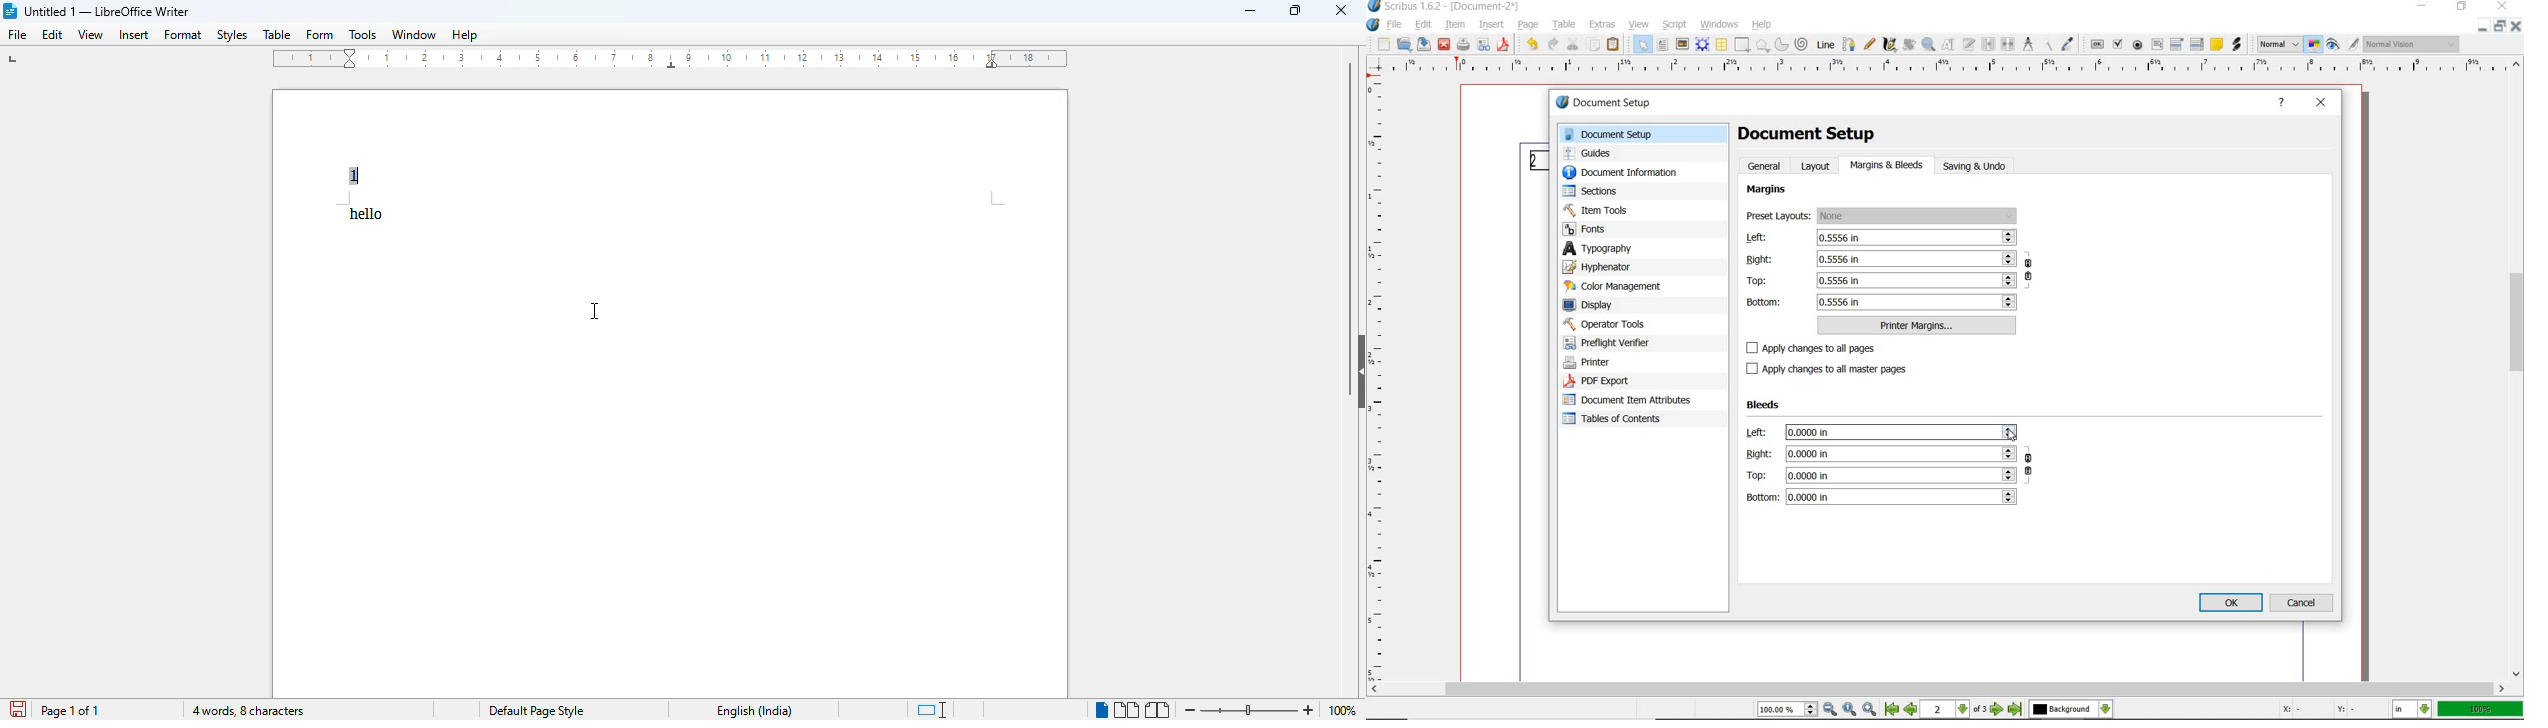 The image size is (2548, 728). What do you see at coordinates (2238, 45) in the screenshot?
I see `link annotation` at bounding box center [2238, 45].